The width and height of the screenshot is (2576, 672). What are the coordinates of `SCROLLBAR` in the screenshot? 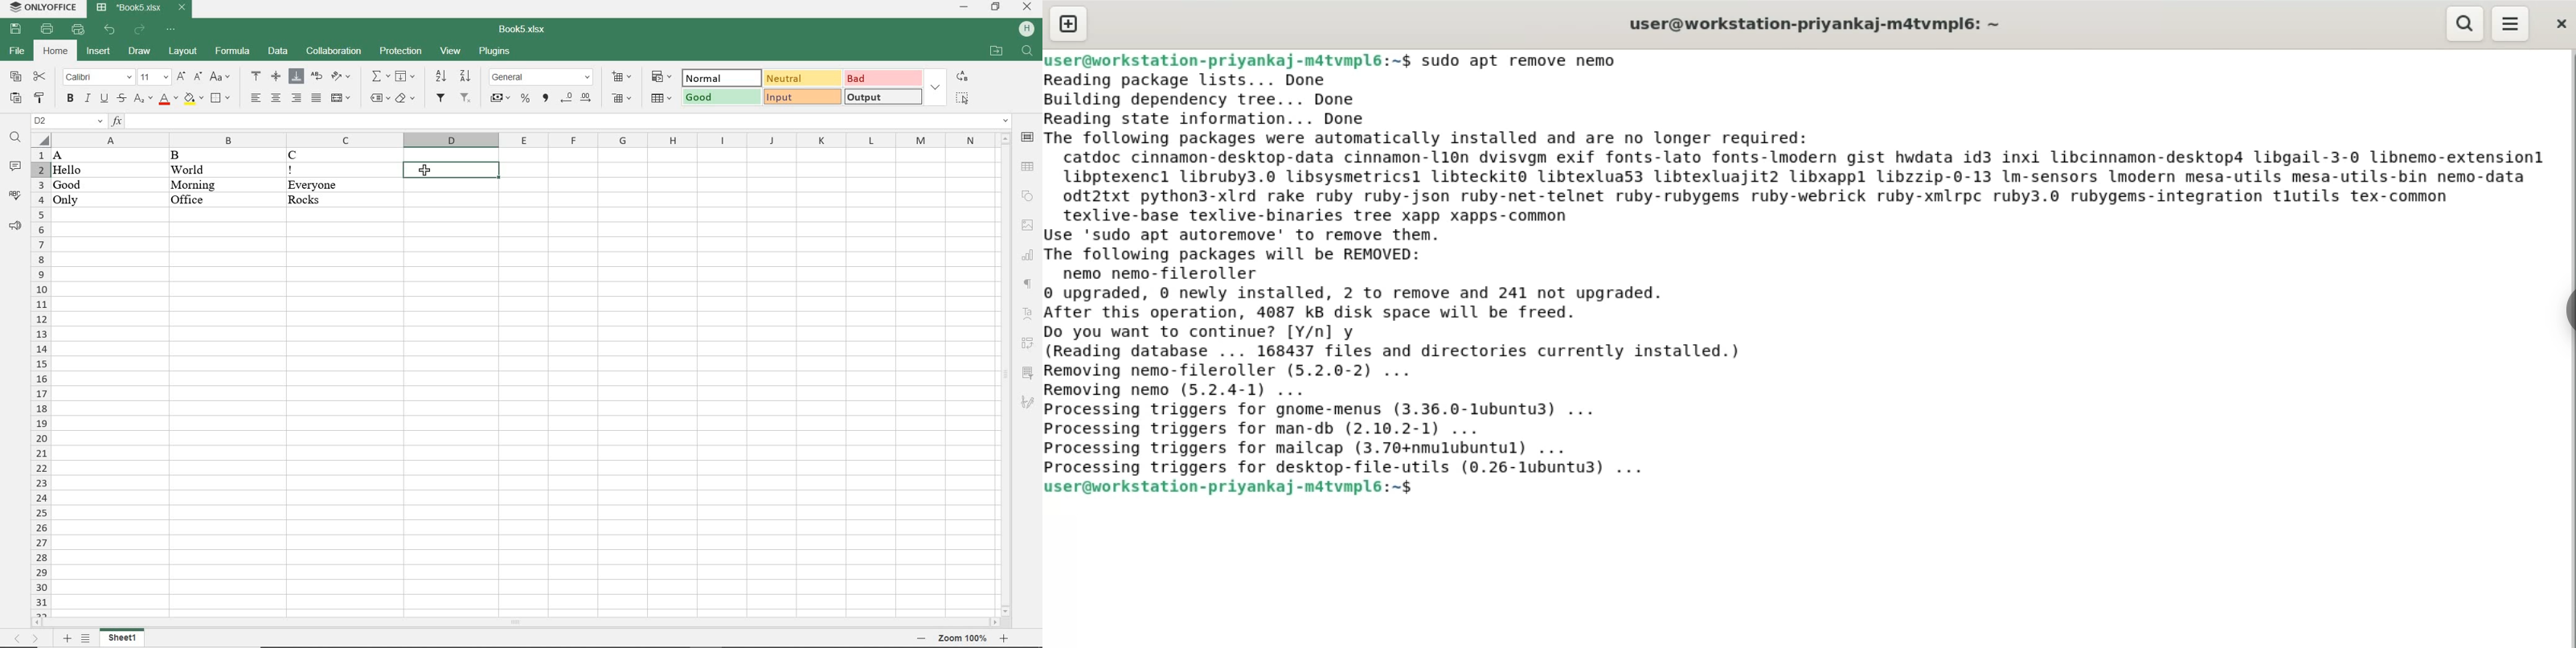 It's located at (1005, 374).